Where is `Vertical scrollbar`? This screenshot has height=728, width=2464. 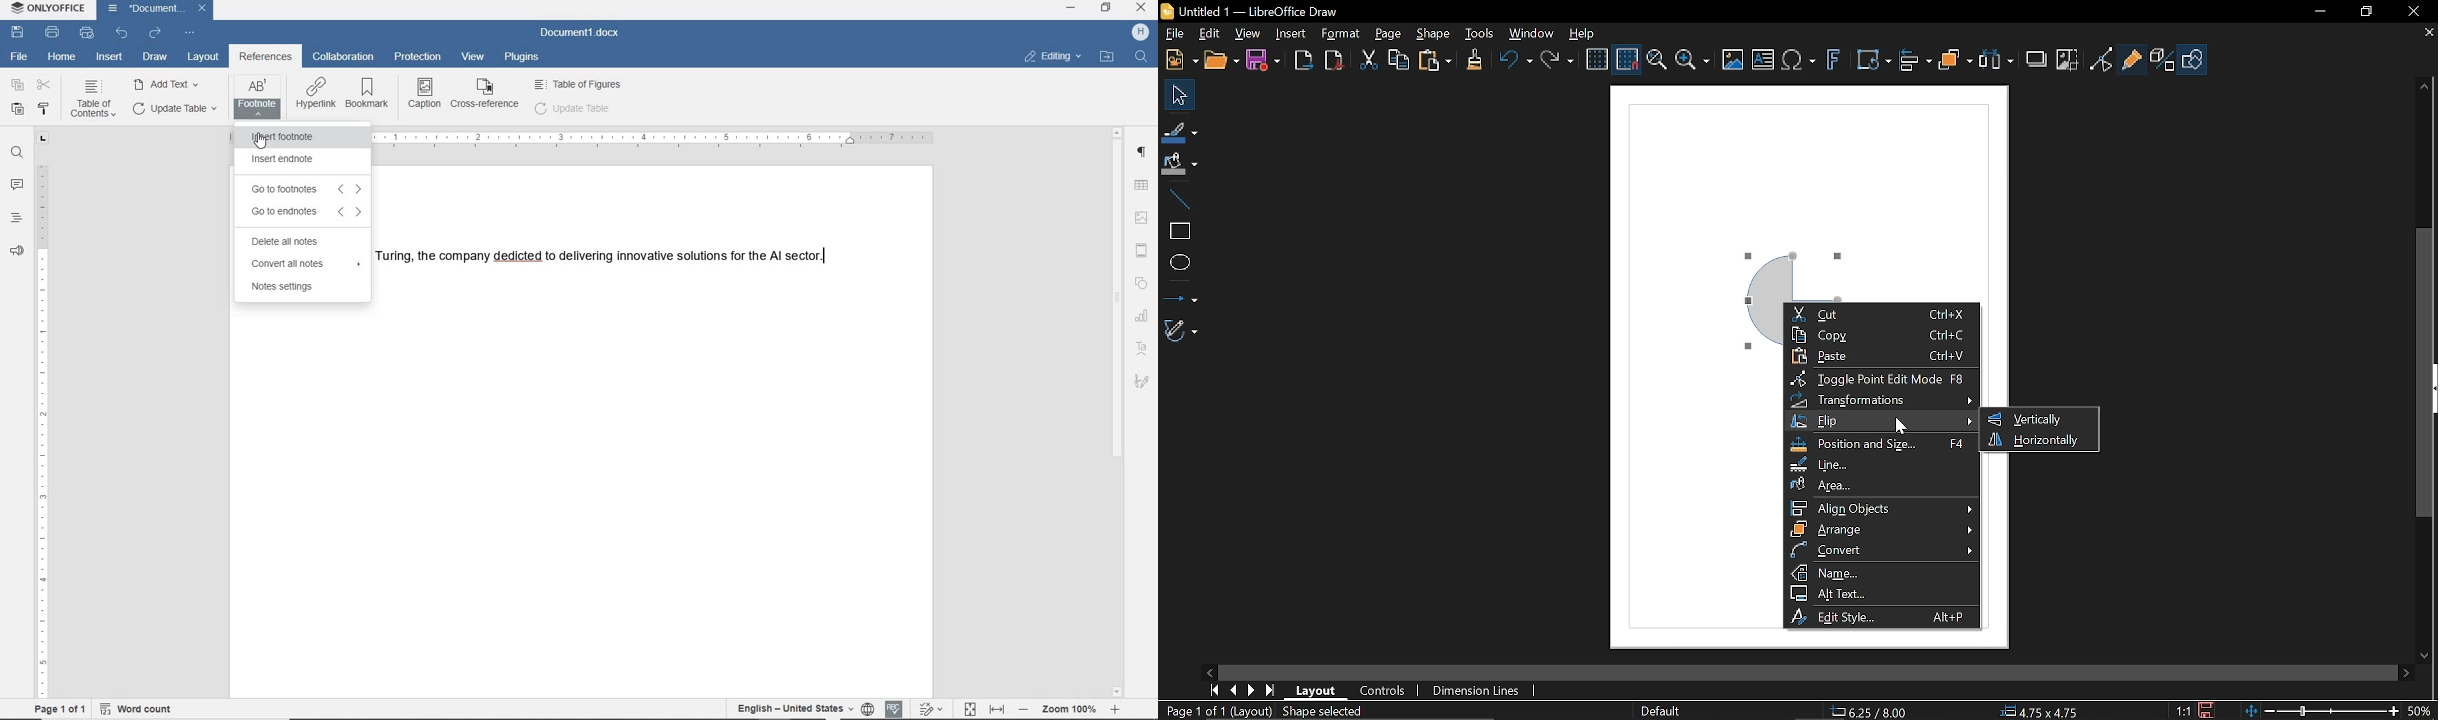 Vertical scrollbar is located at coordinates (2425, 371).